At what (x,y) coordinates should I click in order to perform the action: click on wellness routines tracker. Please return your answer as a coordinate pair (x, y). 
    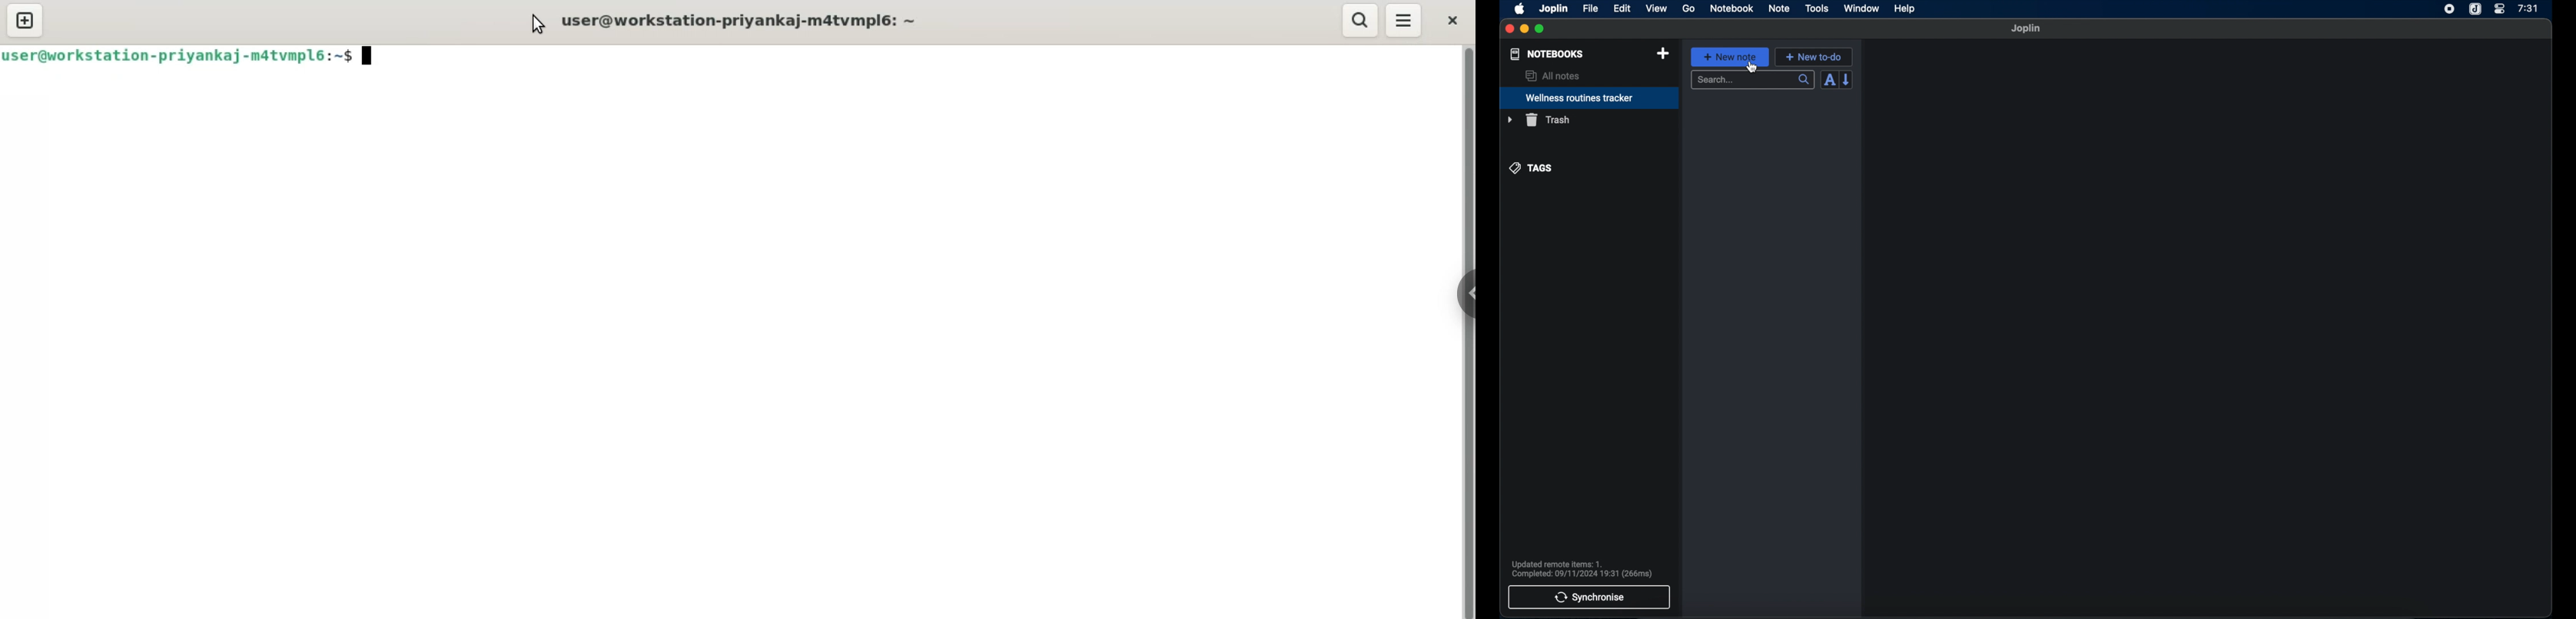
    Looking at the image, I should click on (1590, 98).